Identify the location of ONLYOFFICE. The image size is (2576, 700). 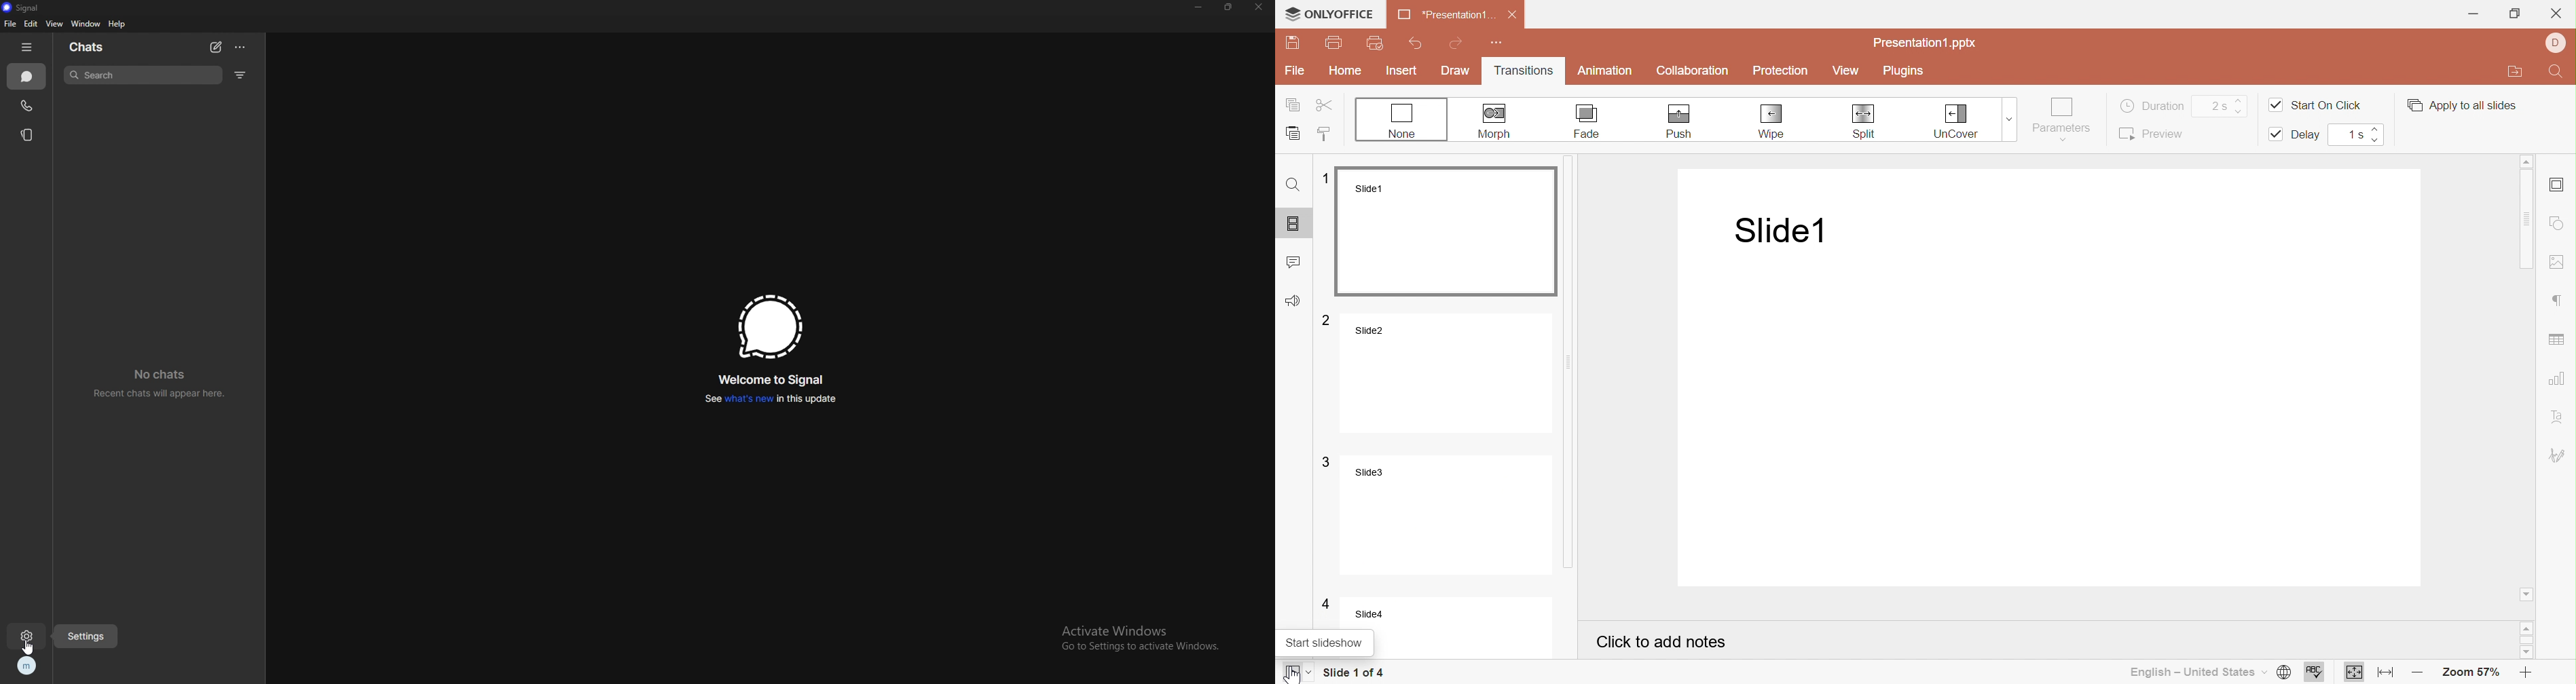
(1329, 14).